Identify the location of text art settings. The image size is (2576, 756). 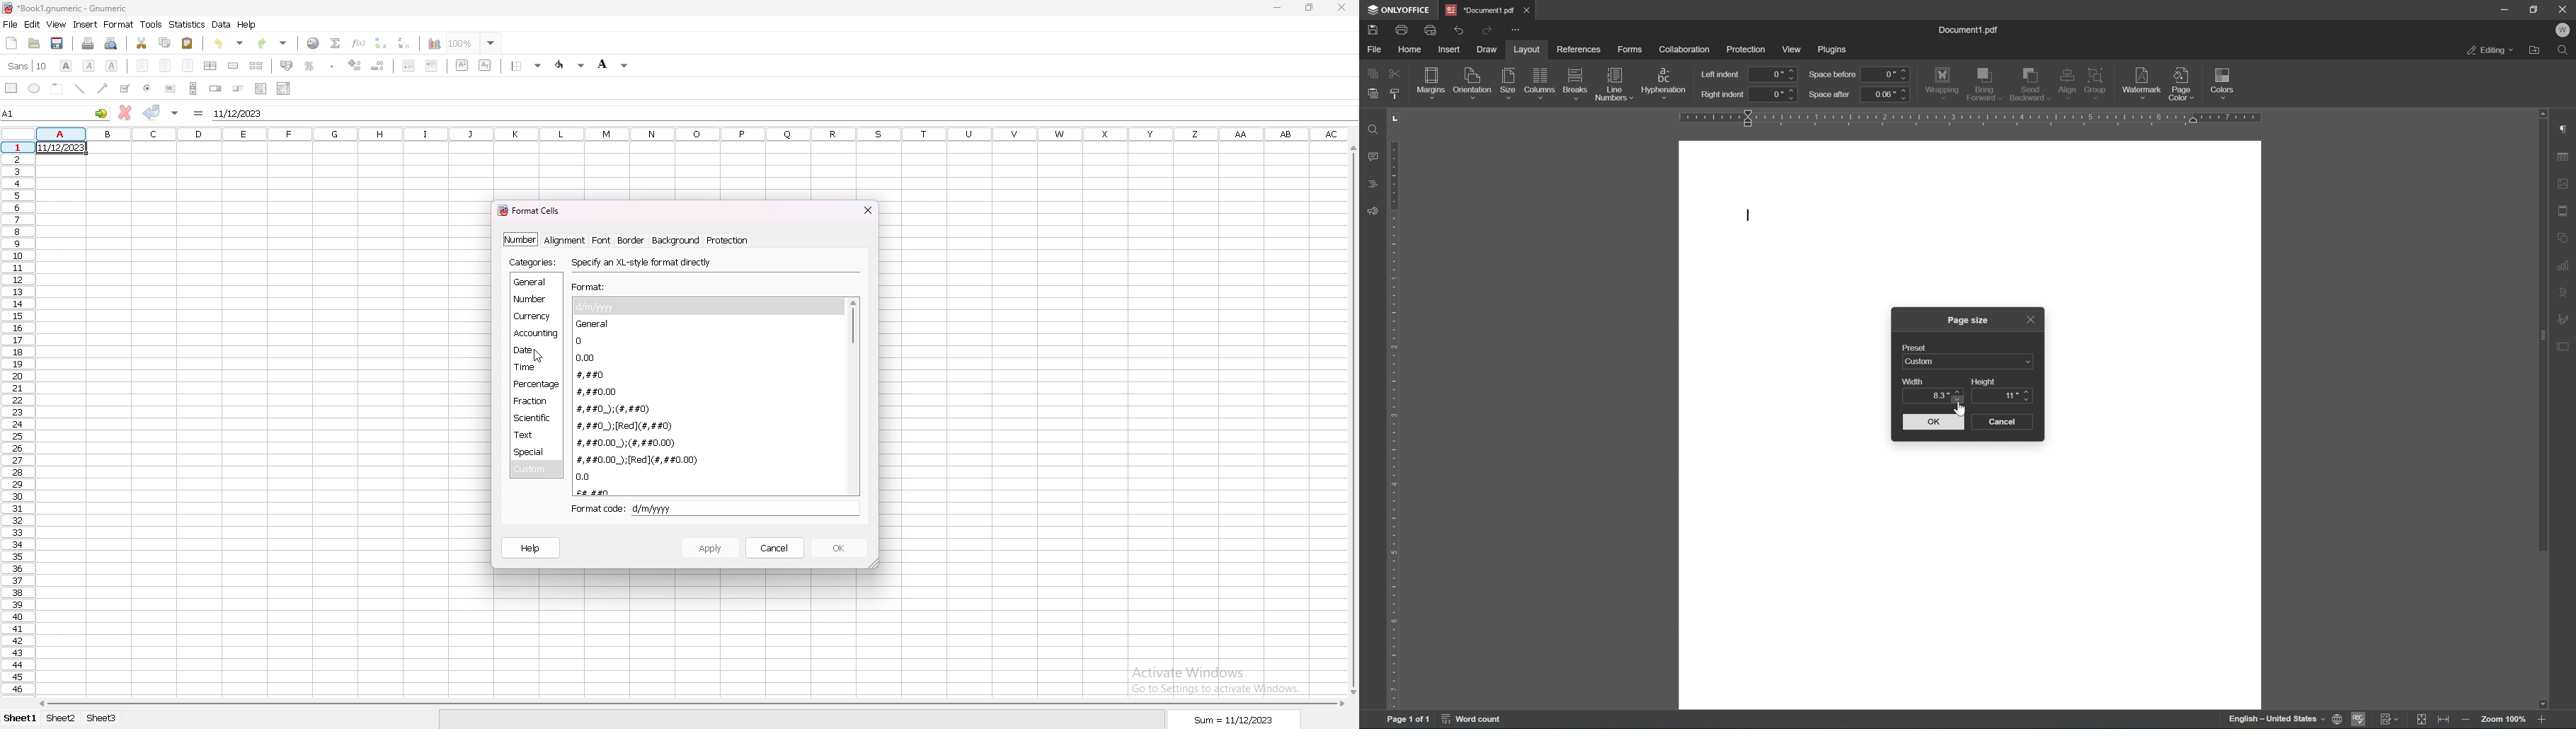
(2566, 291).